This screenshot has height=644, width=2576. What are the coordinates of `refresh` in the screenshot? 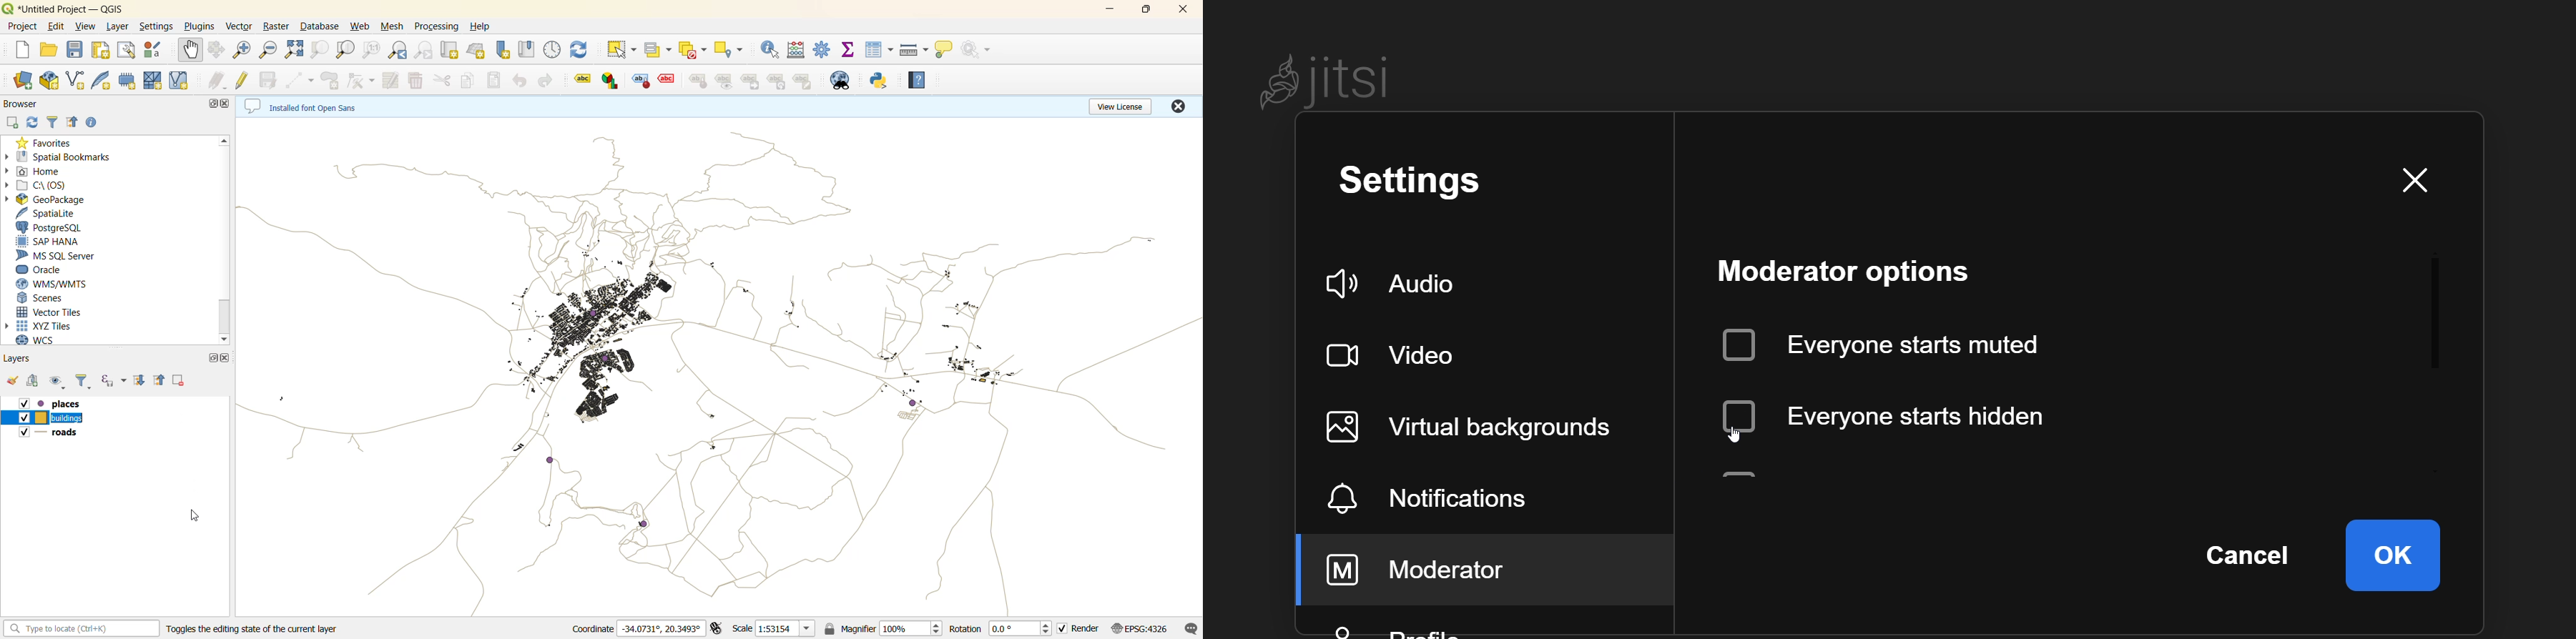 It's located at (581, 50).